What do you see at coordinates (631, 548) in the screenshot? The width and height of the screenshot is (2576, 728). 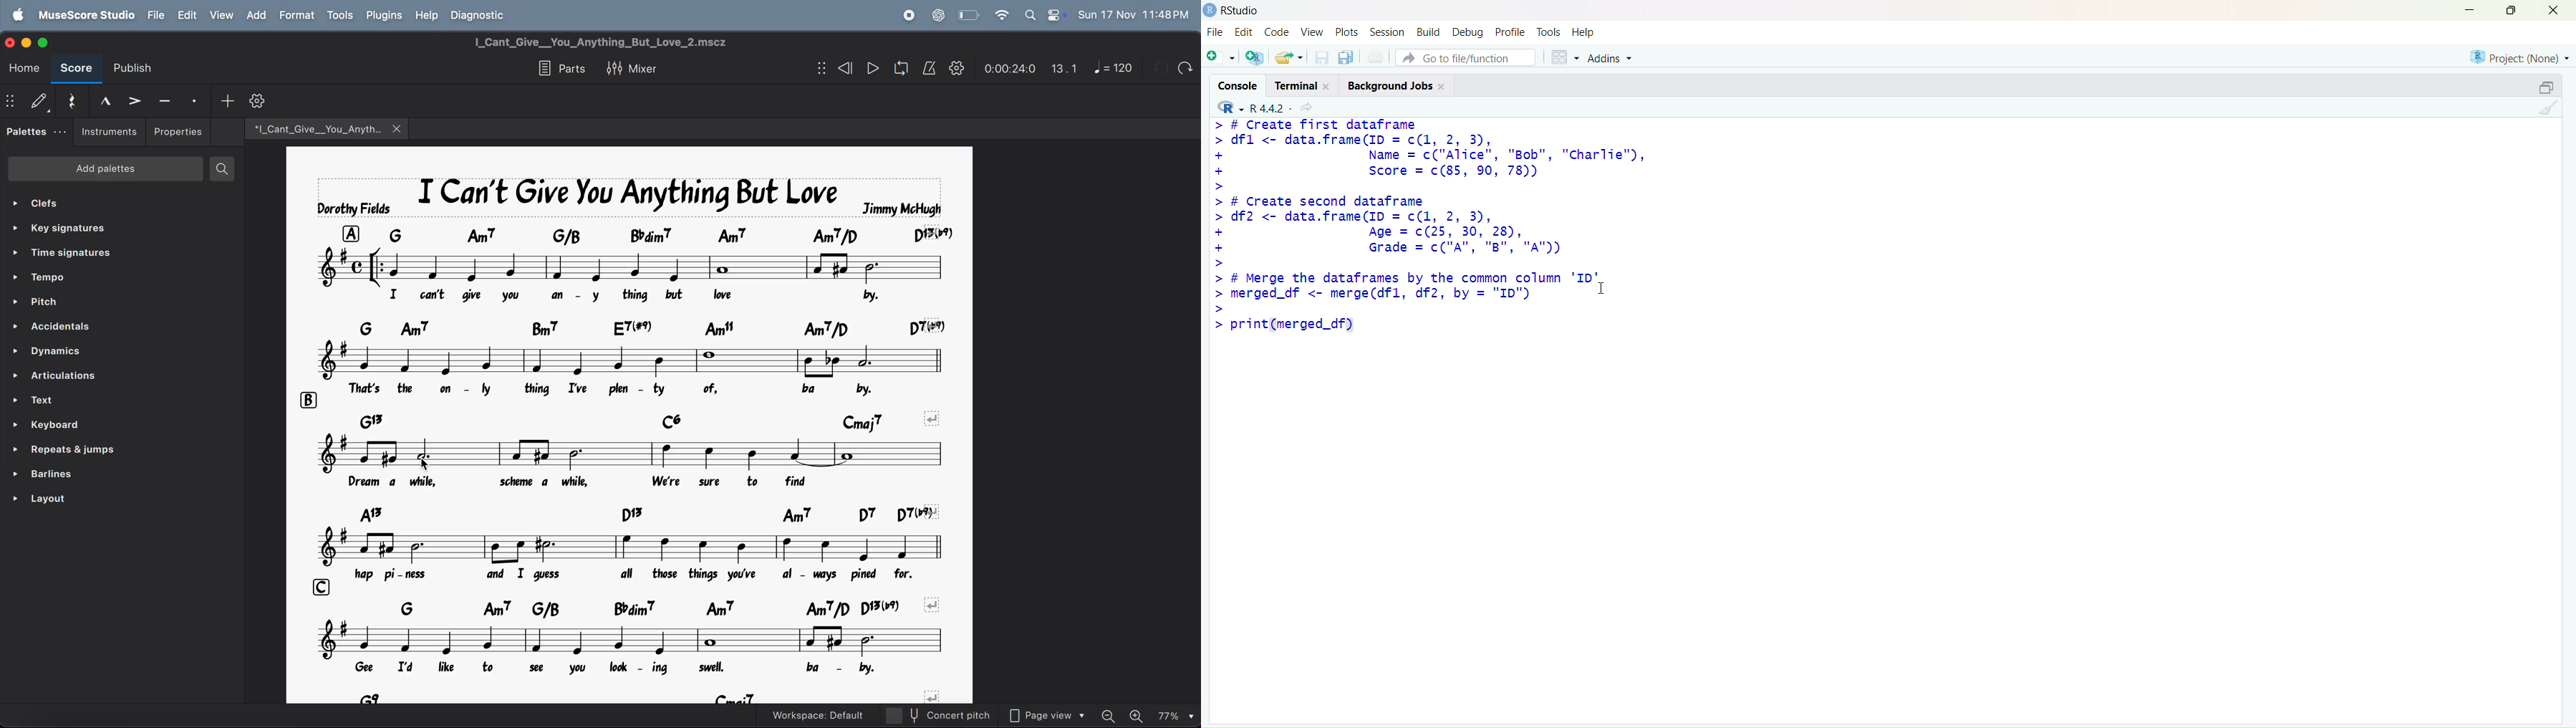 I see `notes` at bounding box center [631, 548].